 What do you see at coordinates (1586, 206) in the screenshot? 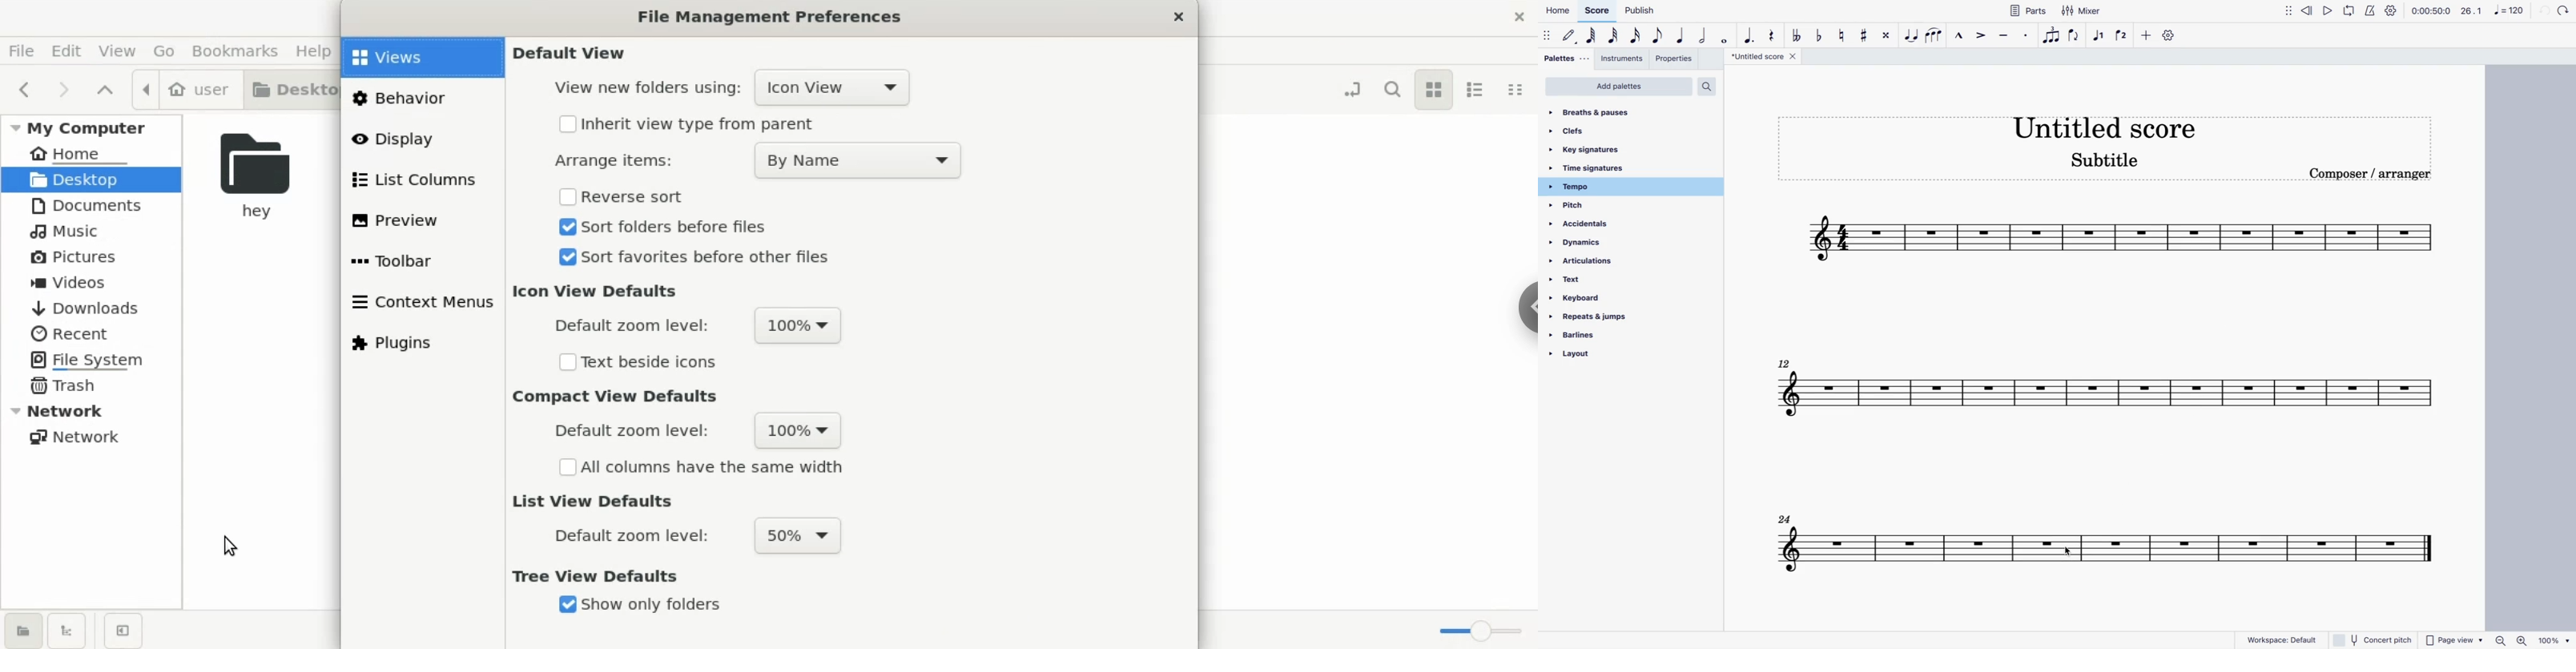
I see `pitch` at bounding box center [1586, 206].